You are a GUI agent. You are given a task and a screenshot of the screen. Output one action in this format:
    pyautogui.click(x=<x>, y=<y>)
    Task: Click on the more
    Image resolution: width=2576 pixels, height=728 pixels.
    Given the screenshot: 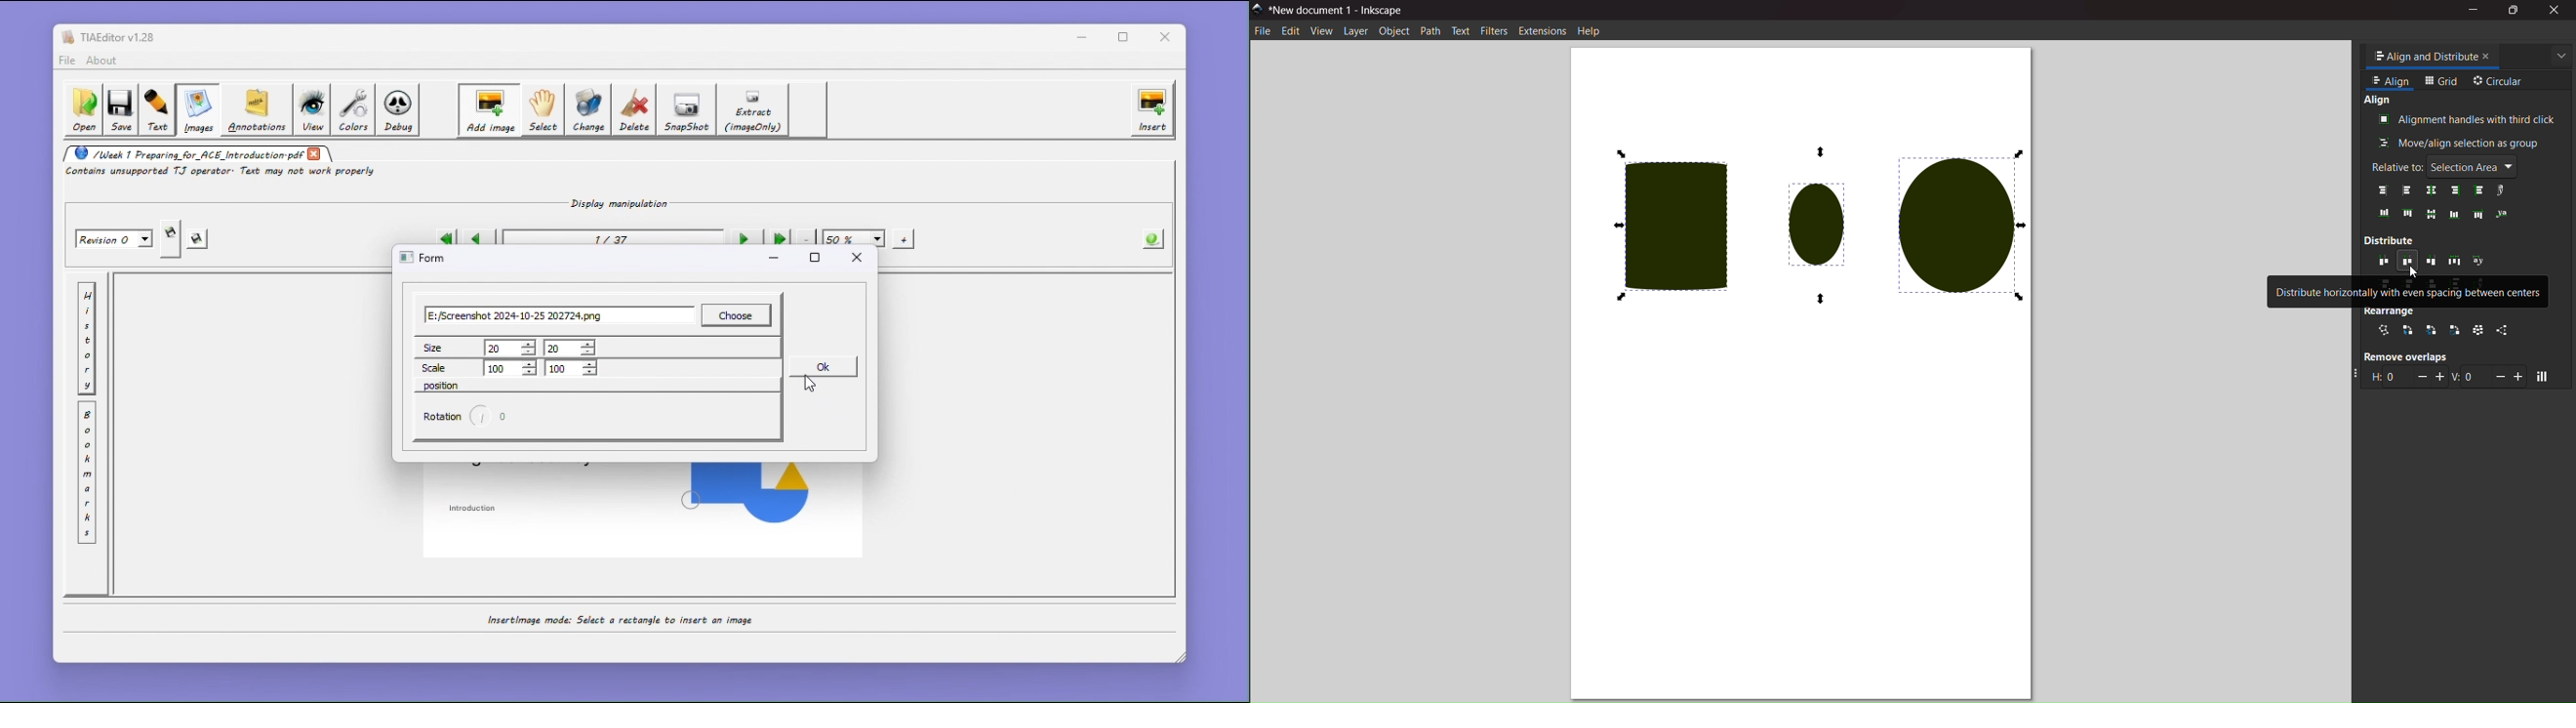 What is the action you would take?
    pyautogui.click(x=2564, y=56)
    